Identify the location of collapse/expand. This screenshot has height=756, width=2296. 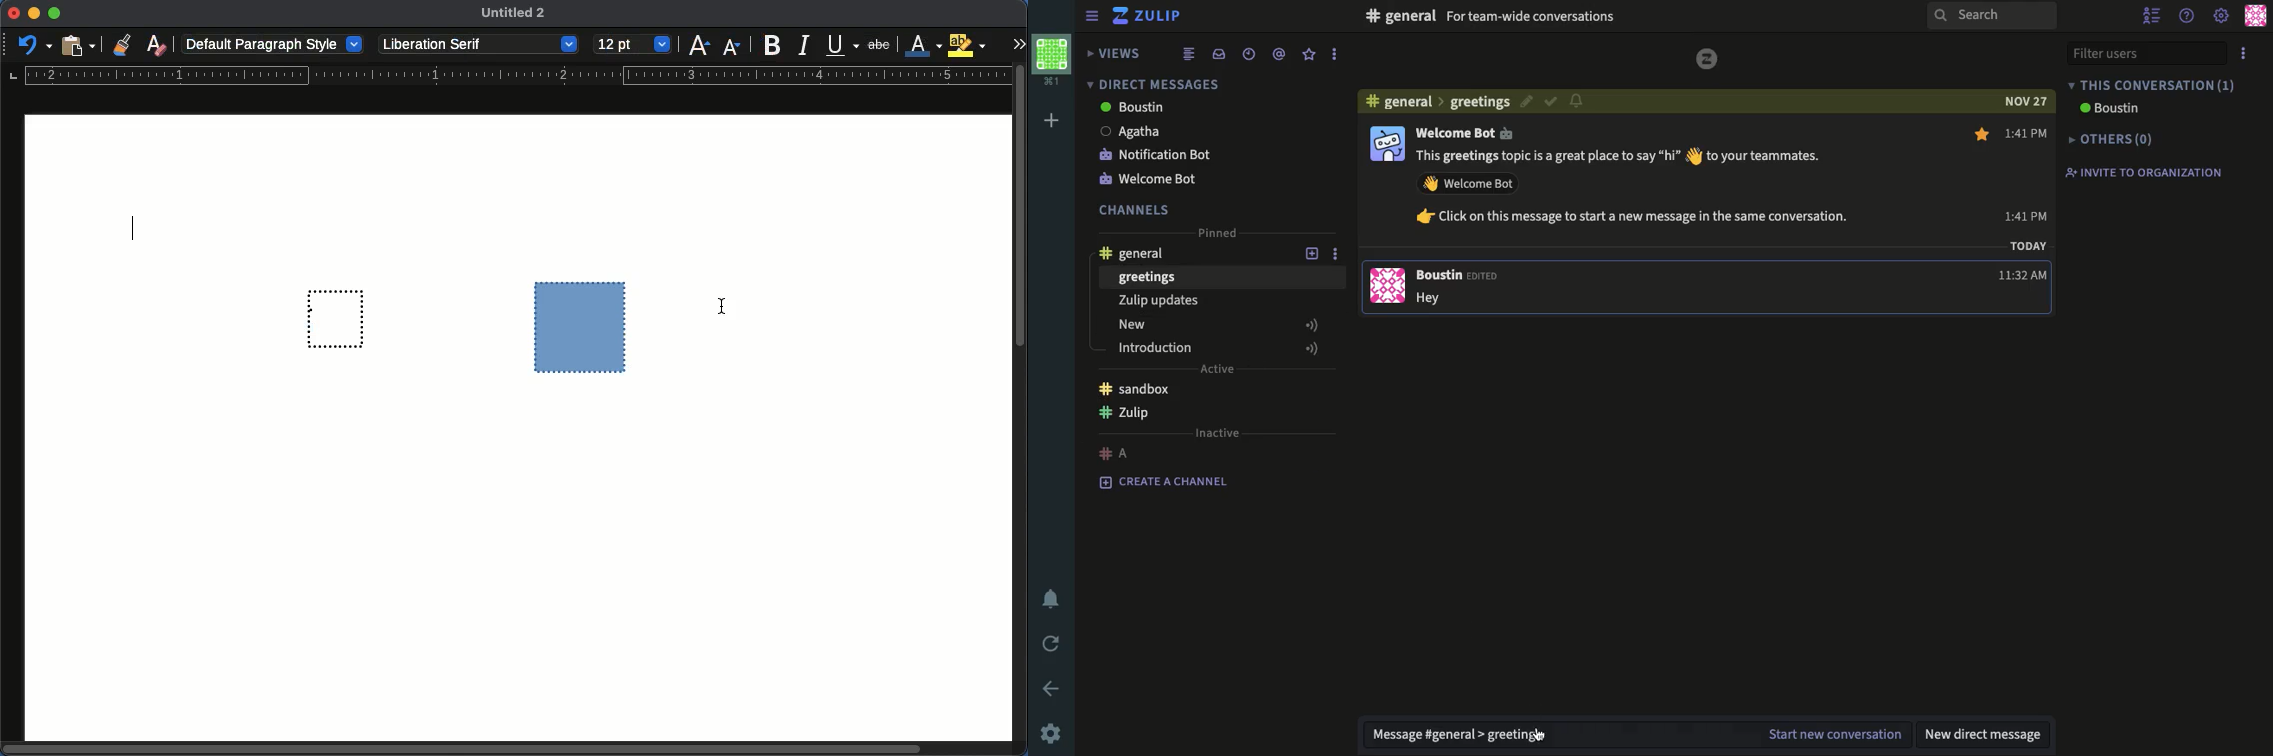
(1092, 17).